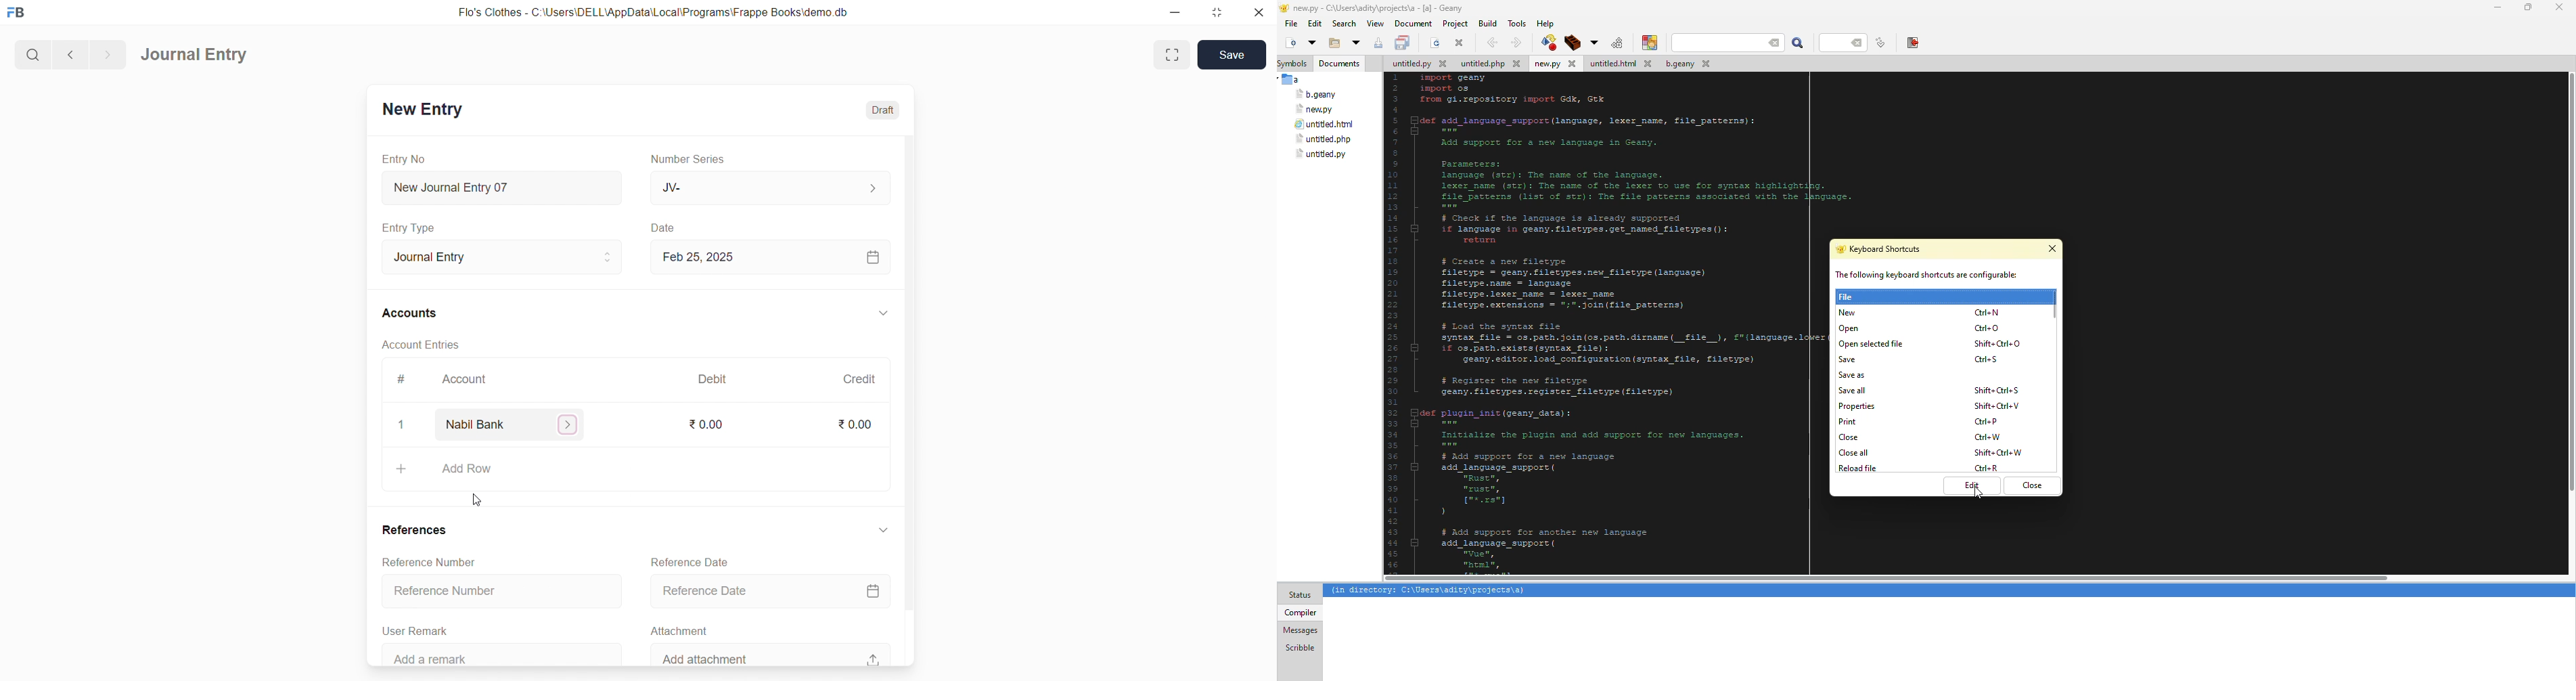 This screenshot has height=700, width=2576. What do you see at coordinates (663, 228) in the screenshot?
I see `Date` at bounding box center [663, 228].